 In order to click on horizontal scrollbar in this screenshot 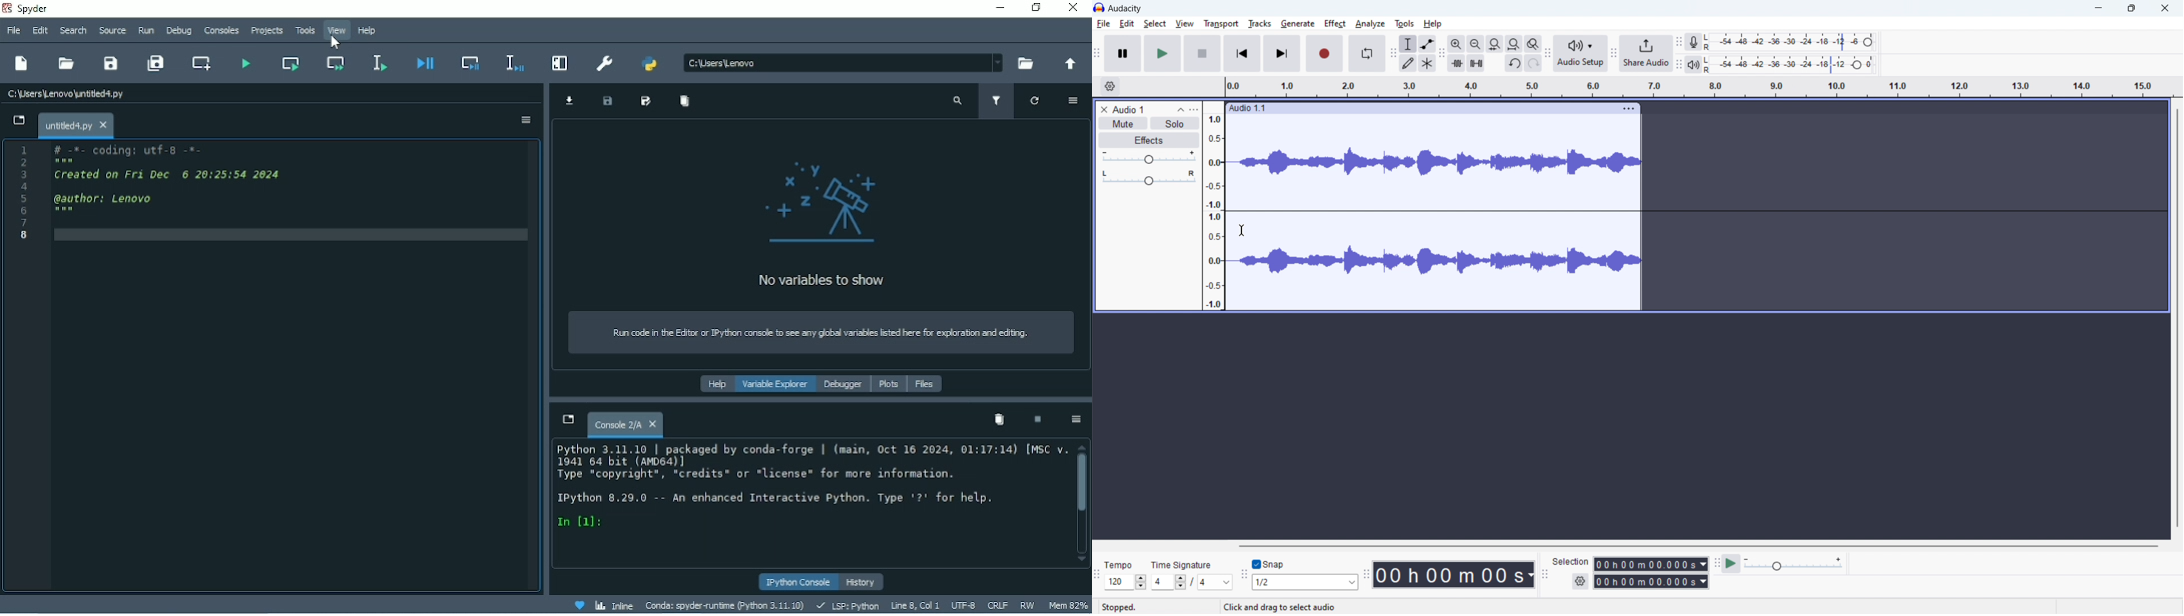, I will do `click(1698, 546)`.